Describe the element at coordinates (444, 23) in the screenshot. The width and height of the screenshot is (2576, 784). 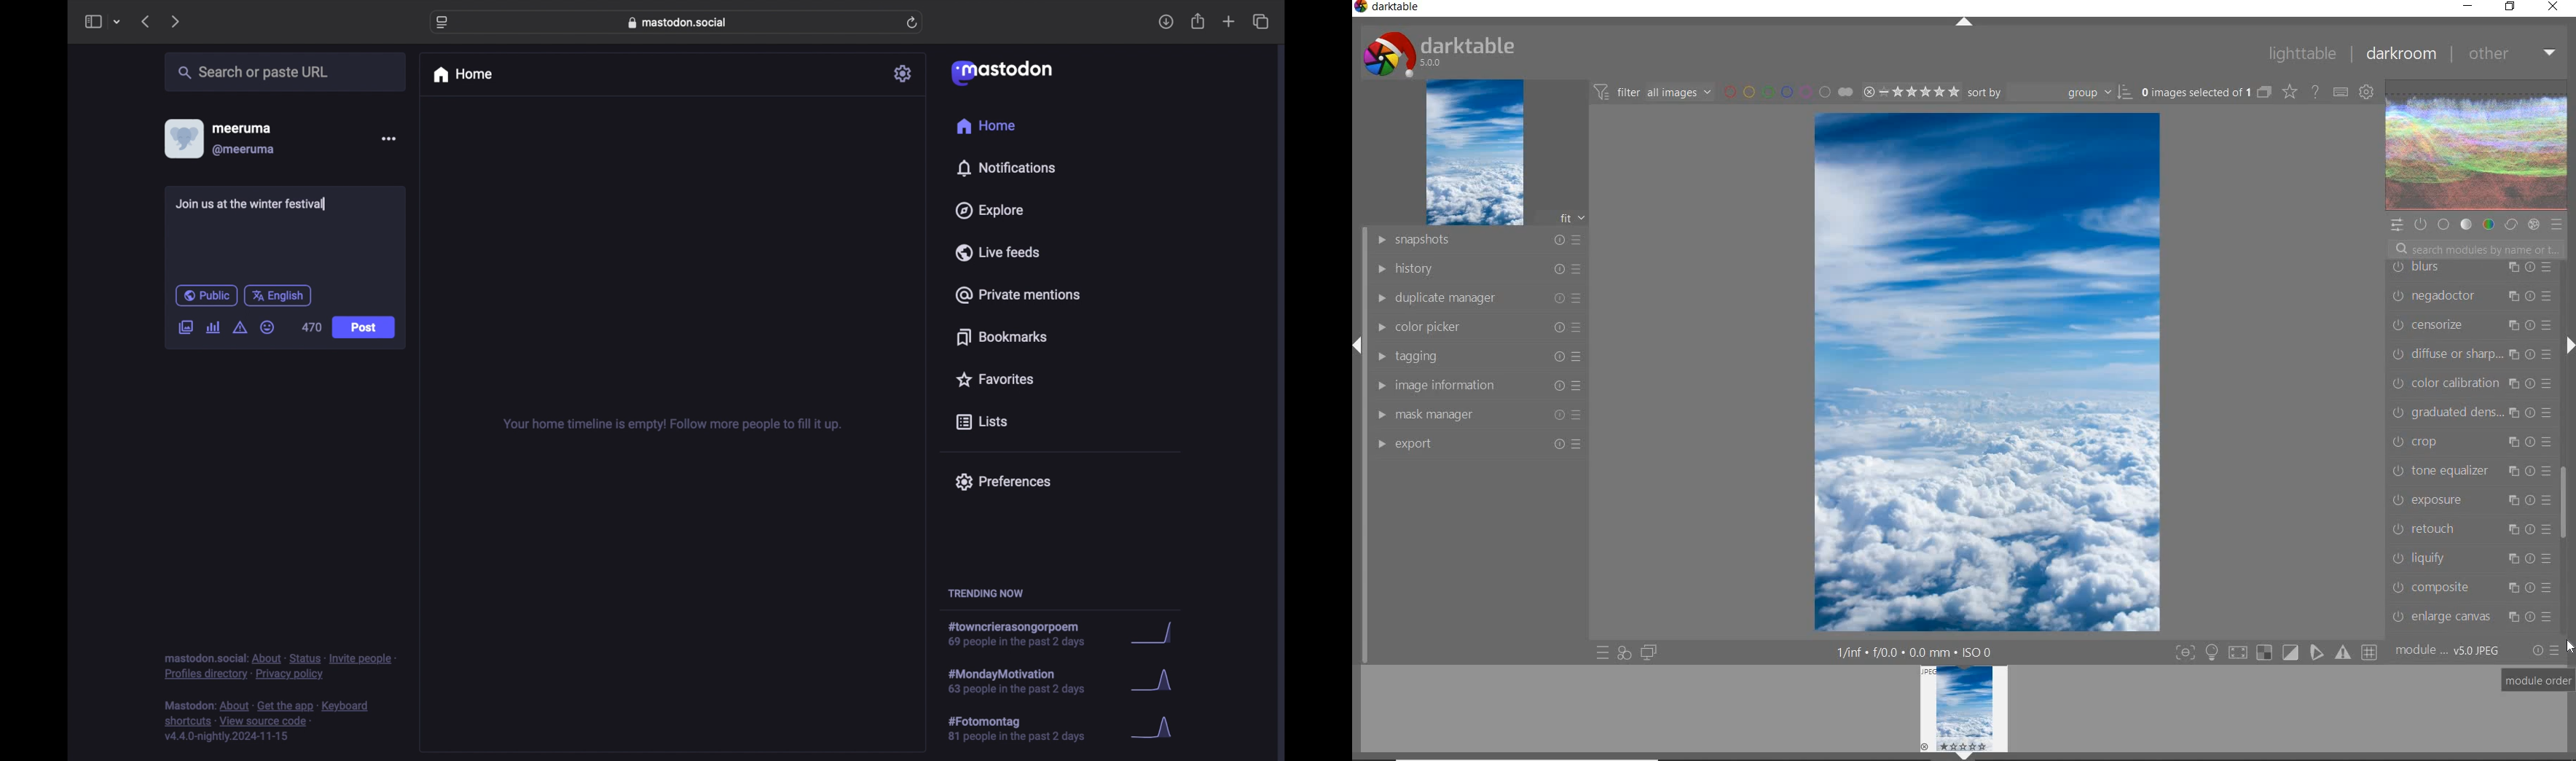
I see `website settings` at that location.